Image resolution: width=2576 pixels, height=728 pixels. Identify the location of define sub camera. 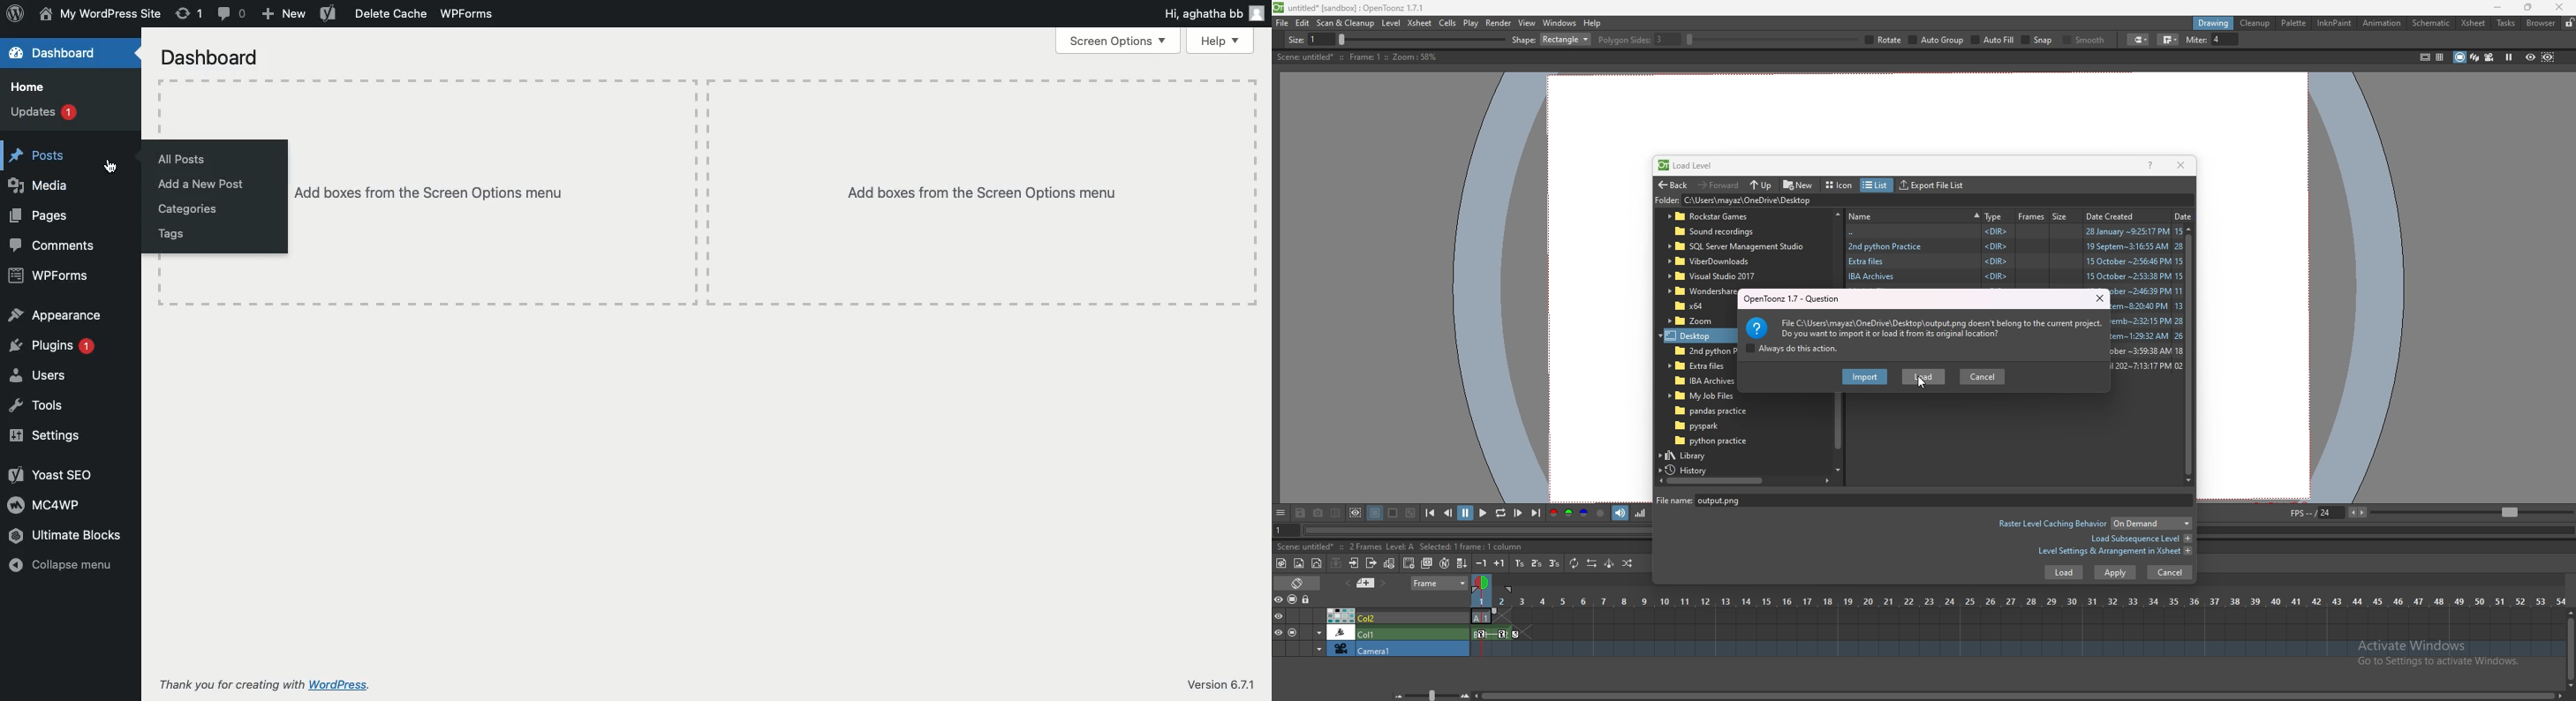
(1355, 513).